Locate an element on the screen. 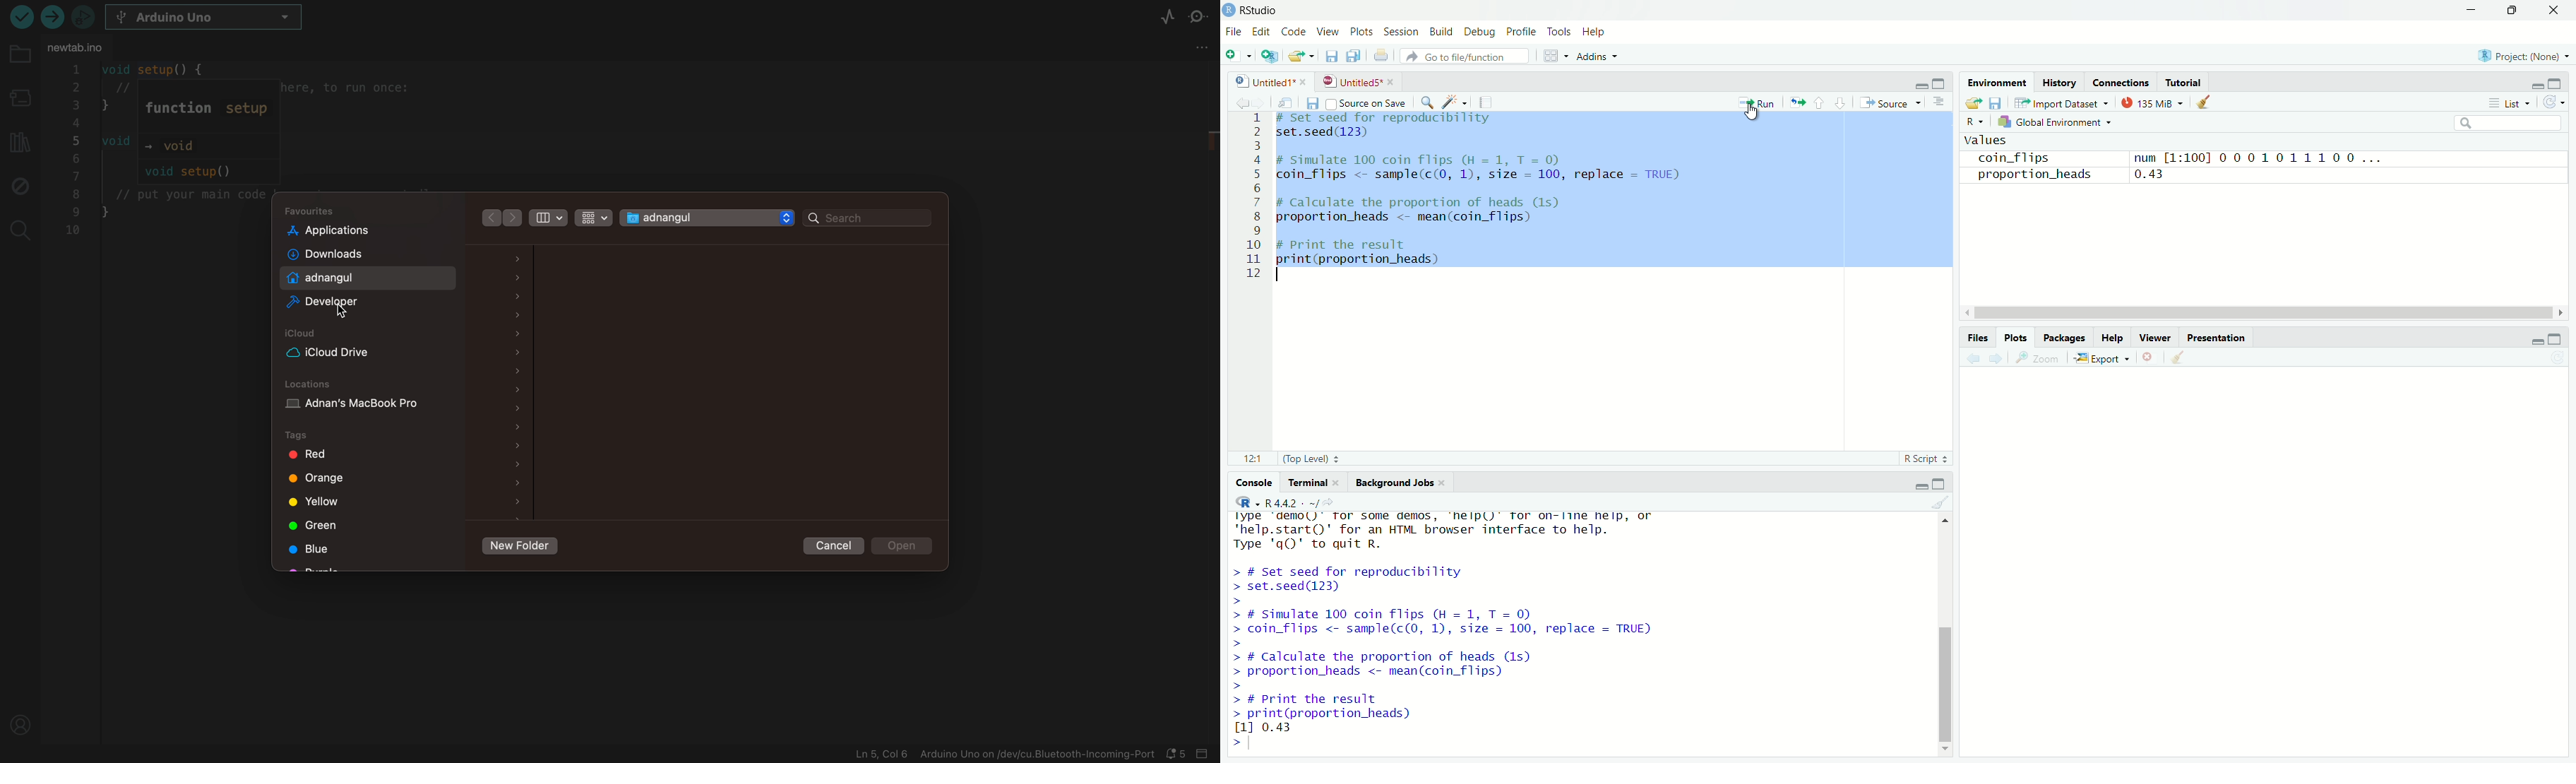 The height and width of the screenshot is (784, 2576). print(proportion_heads) is located at coordinates (1366, 260).